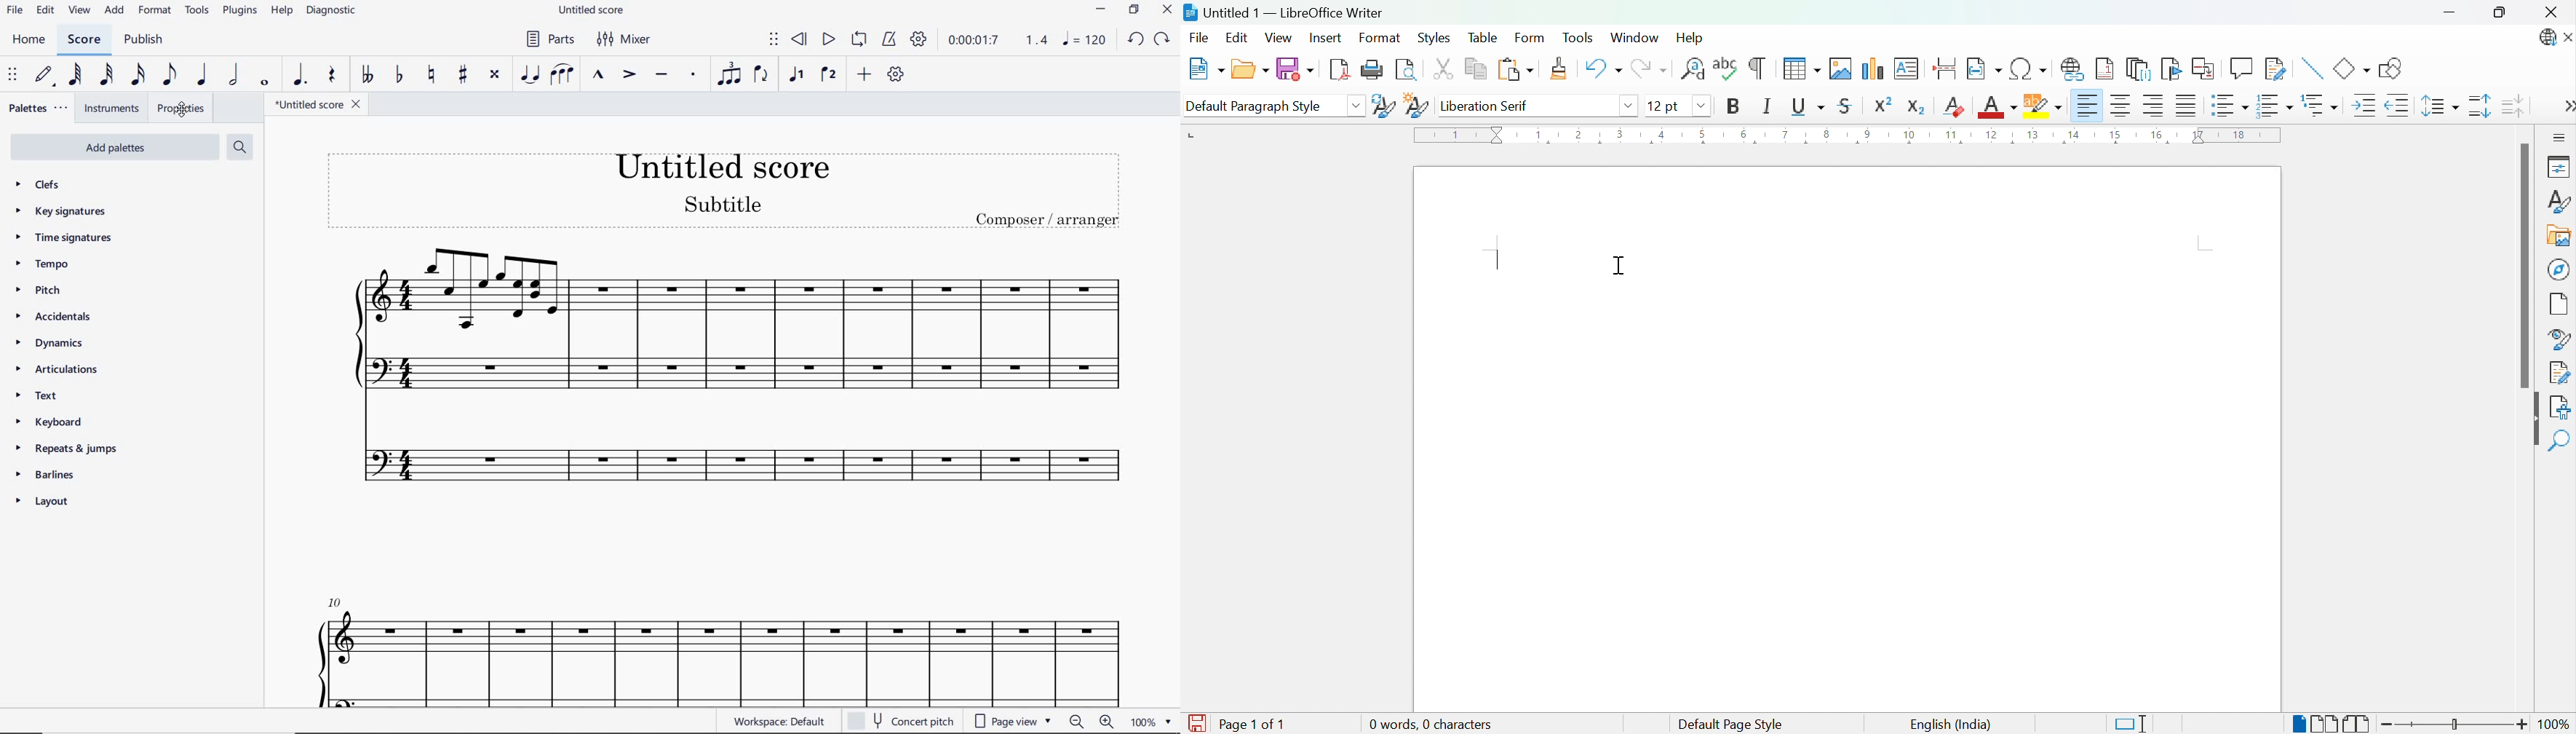  Describe the element at coordinates (2105, 69) in the screenshot. I see `Insert Footnote` at that location.